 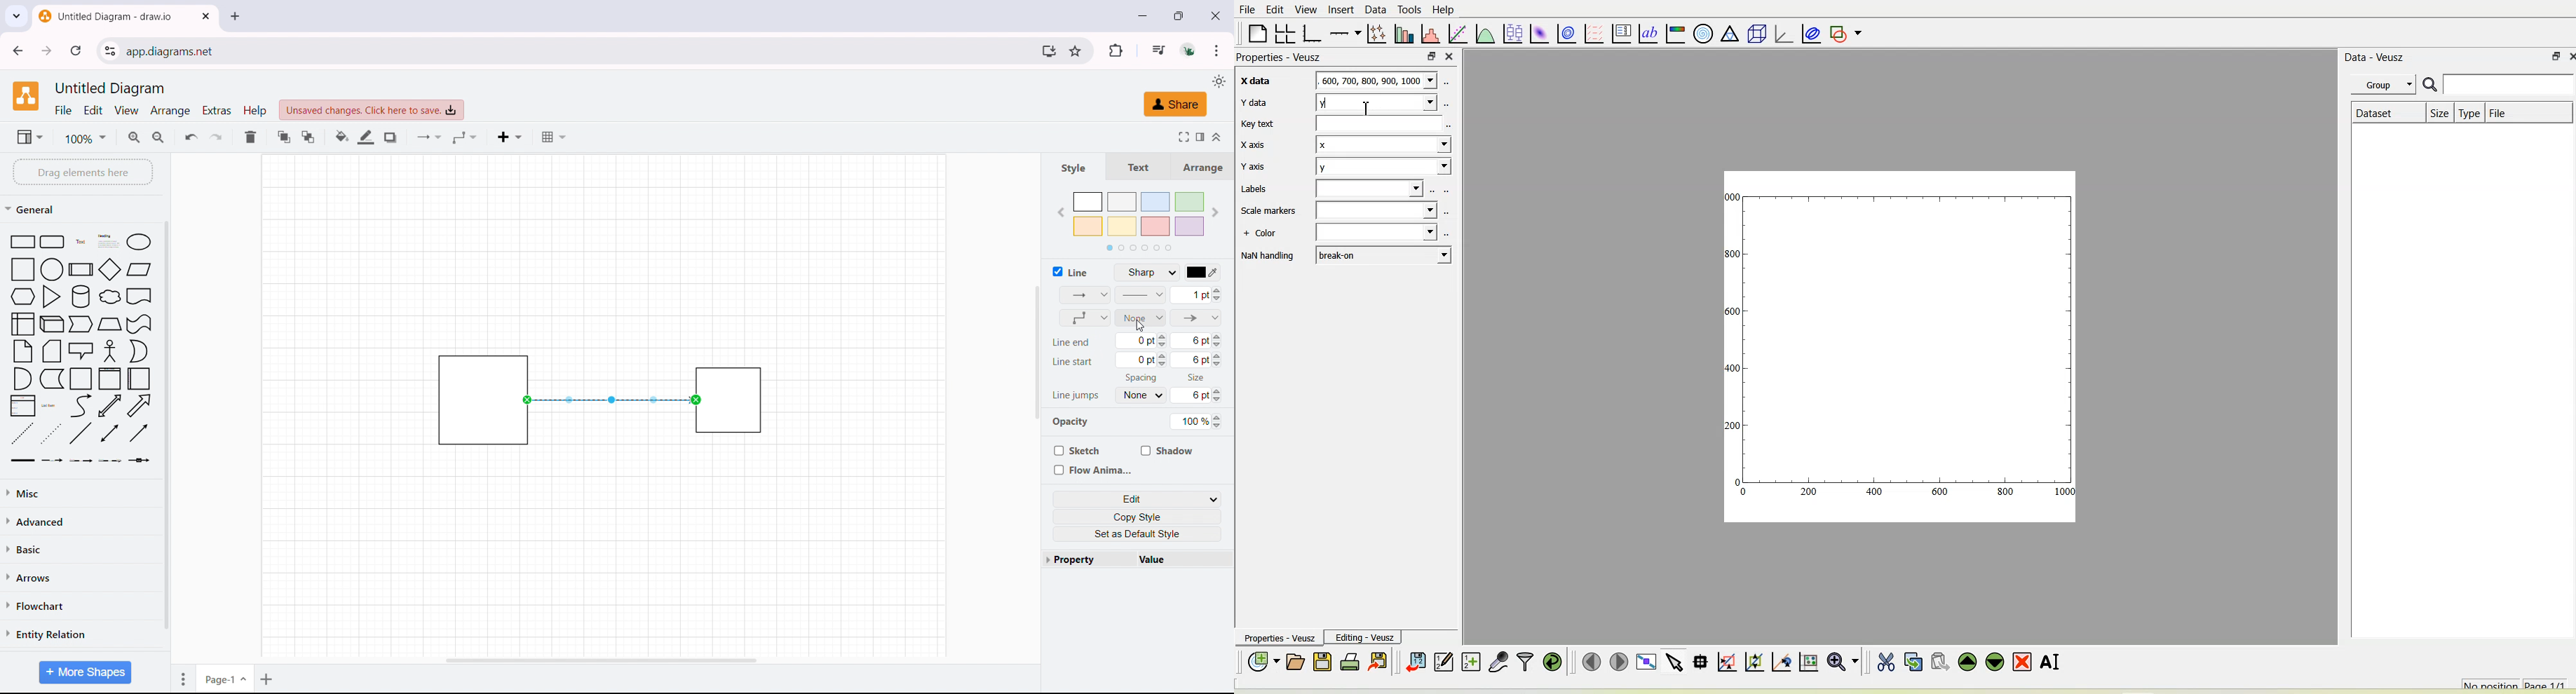 I want to click on general, so click(x=33, y=209).